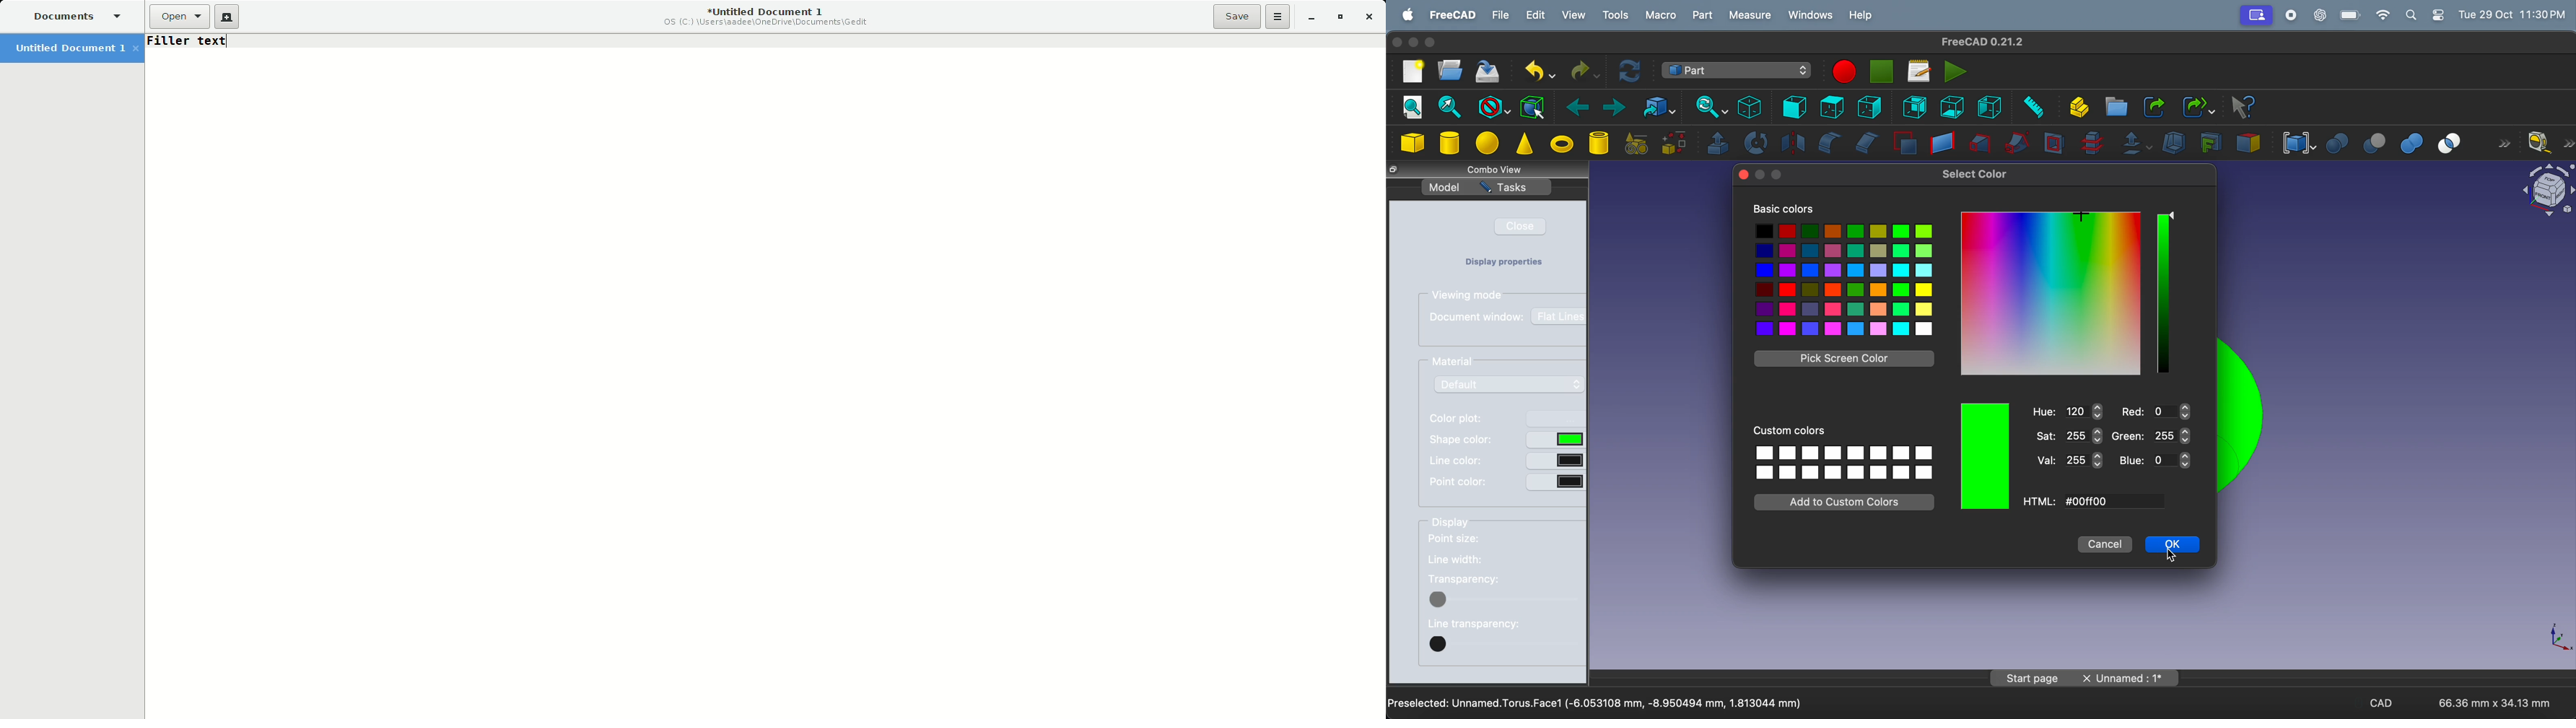  What do you see at coordinates (1508, 169) in the screenshot?
I see `combo views` at bounding box center [1508, 169].